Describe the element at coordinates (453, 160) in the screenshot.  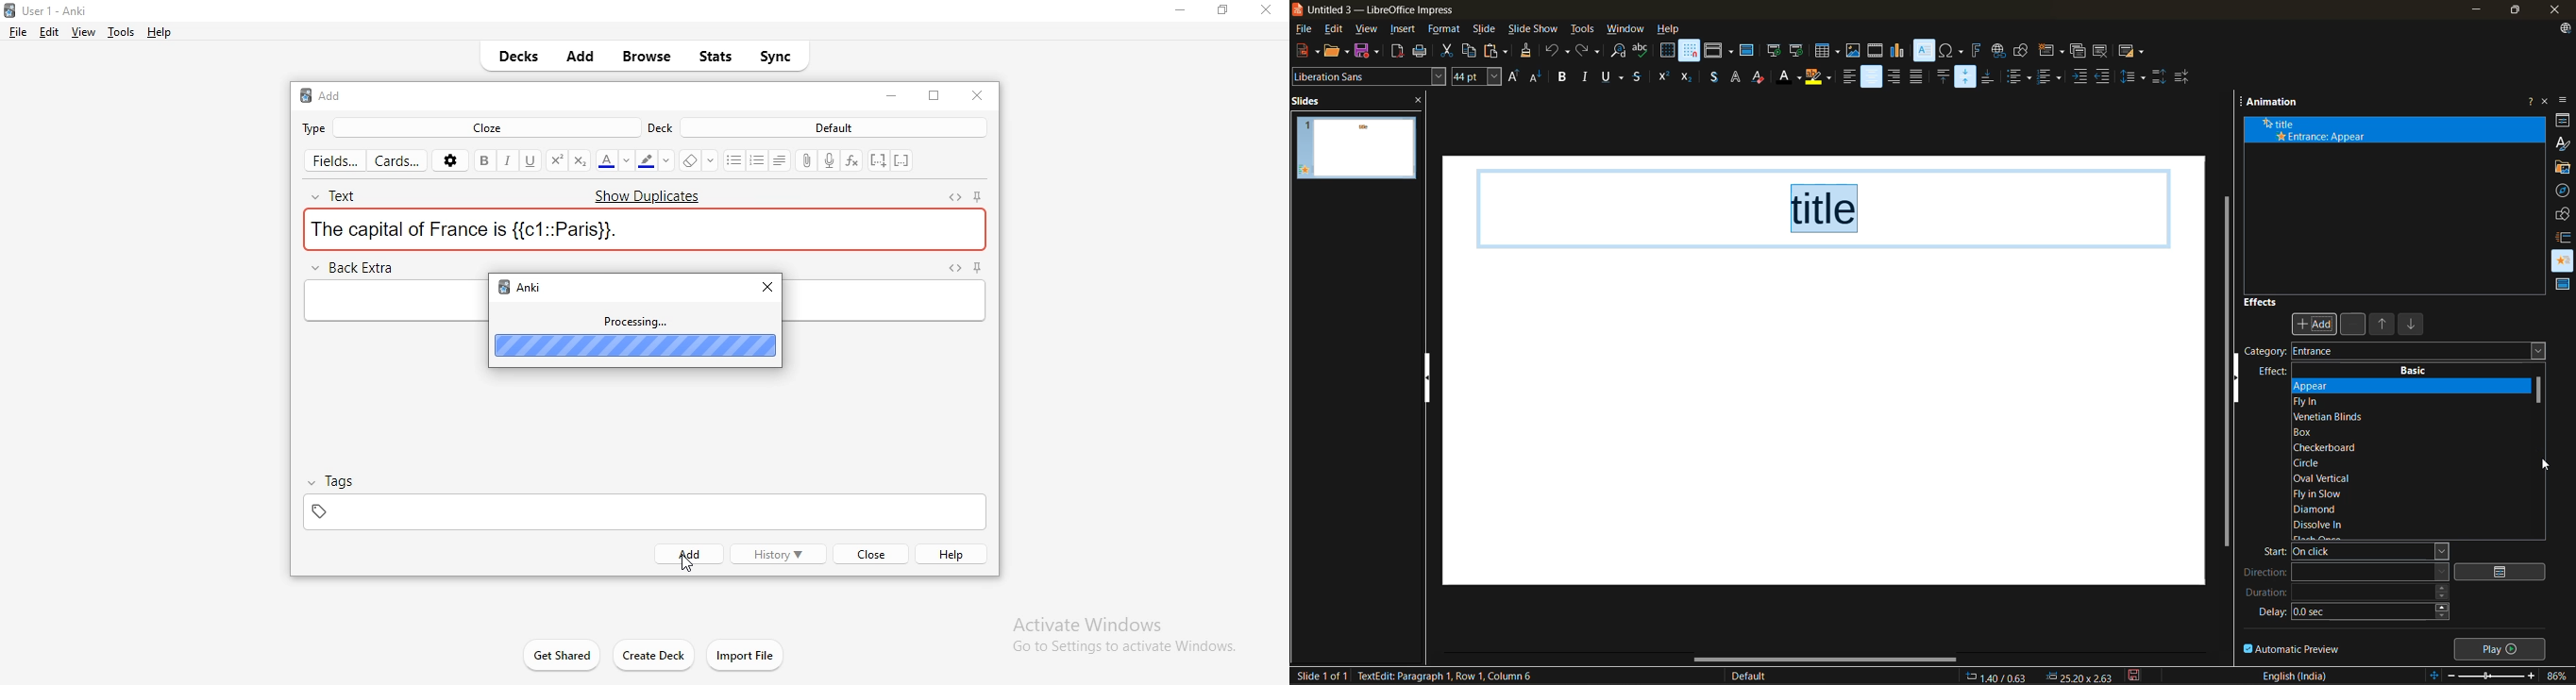
I see `settings` at that location.